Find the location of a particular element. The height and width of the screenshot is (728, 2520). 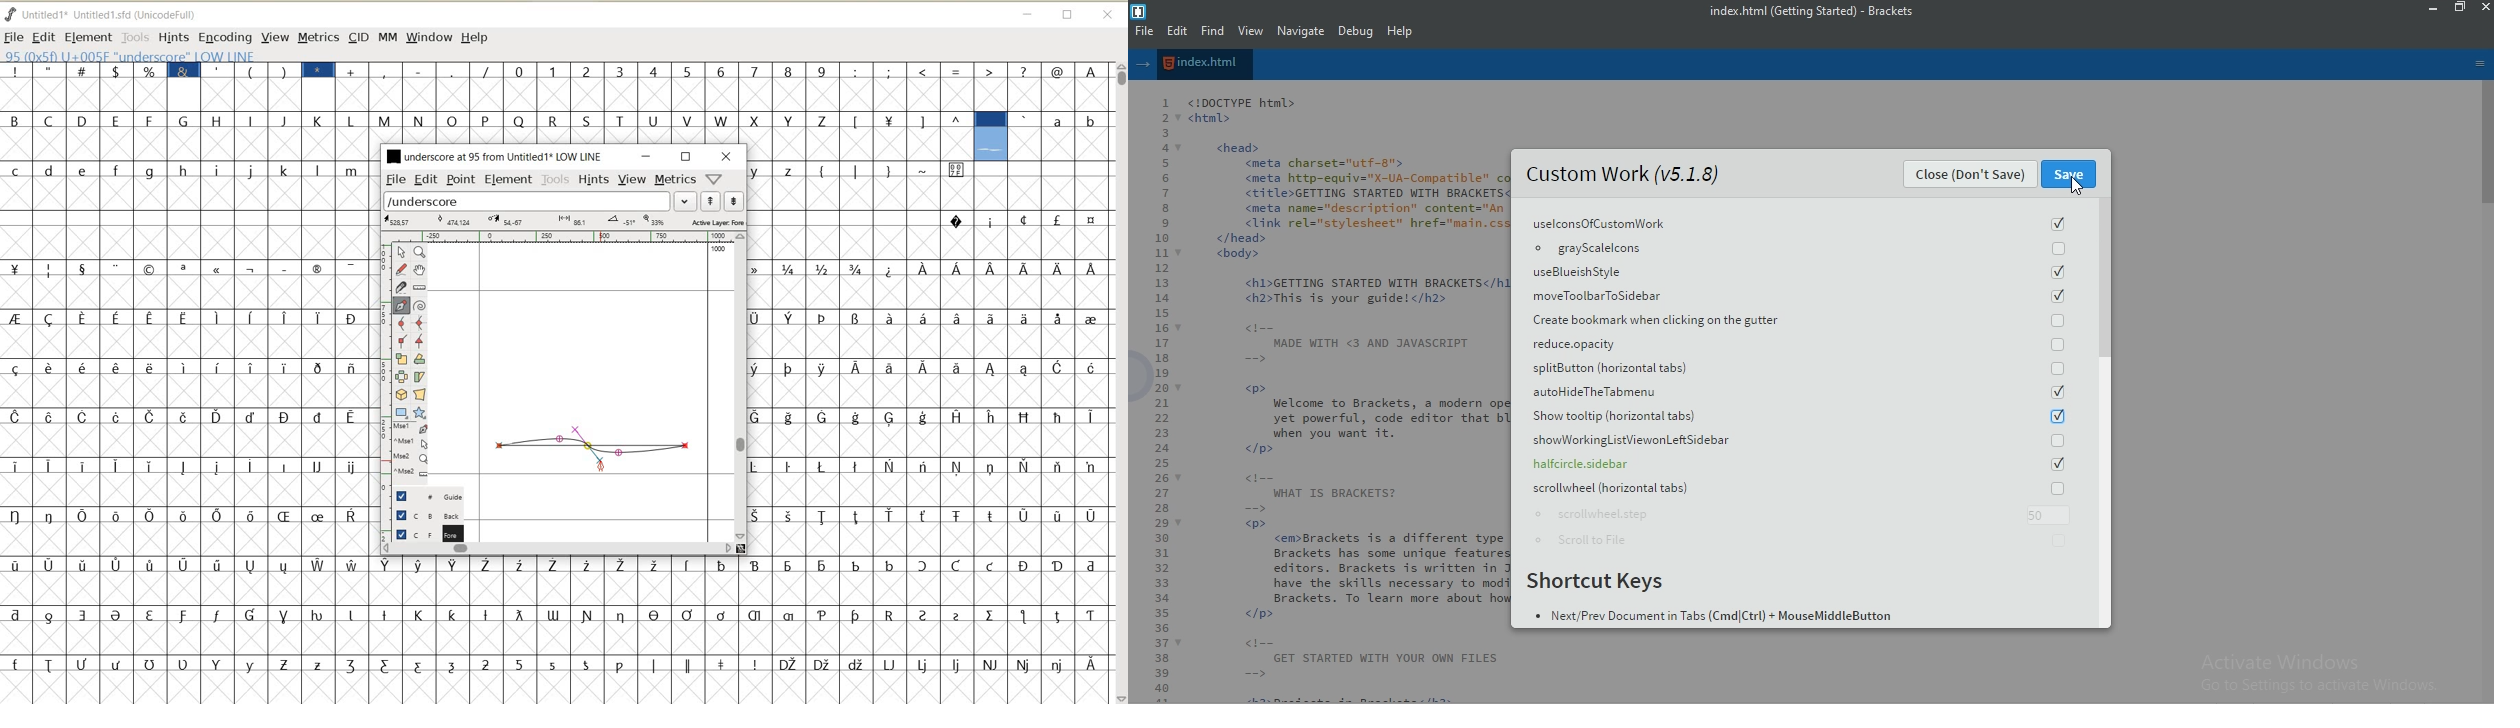

Add a corner point is located at coordinates (402, 340).